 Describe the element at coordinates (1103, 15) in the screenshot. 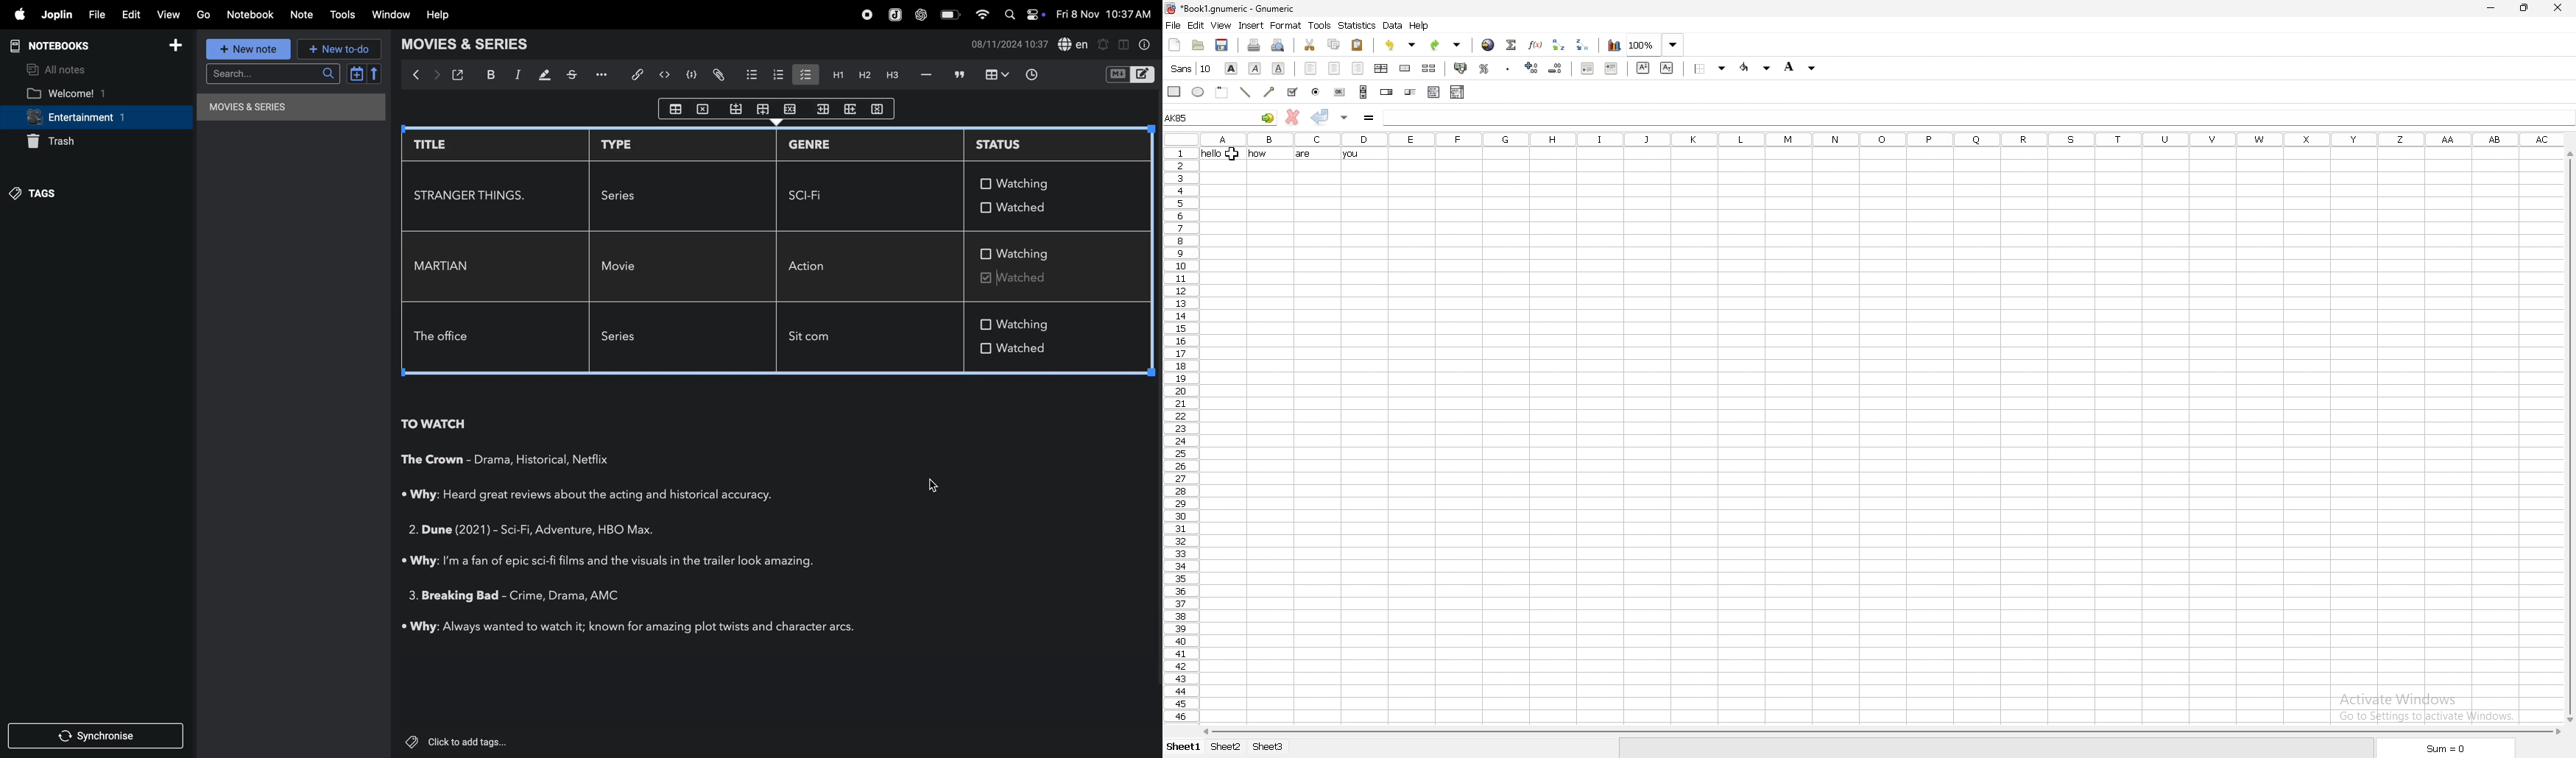

I see `time and date` at that location.